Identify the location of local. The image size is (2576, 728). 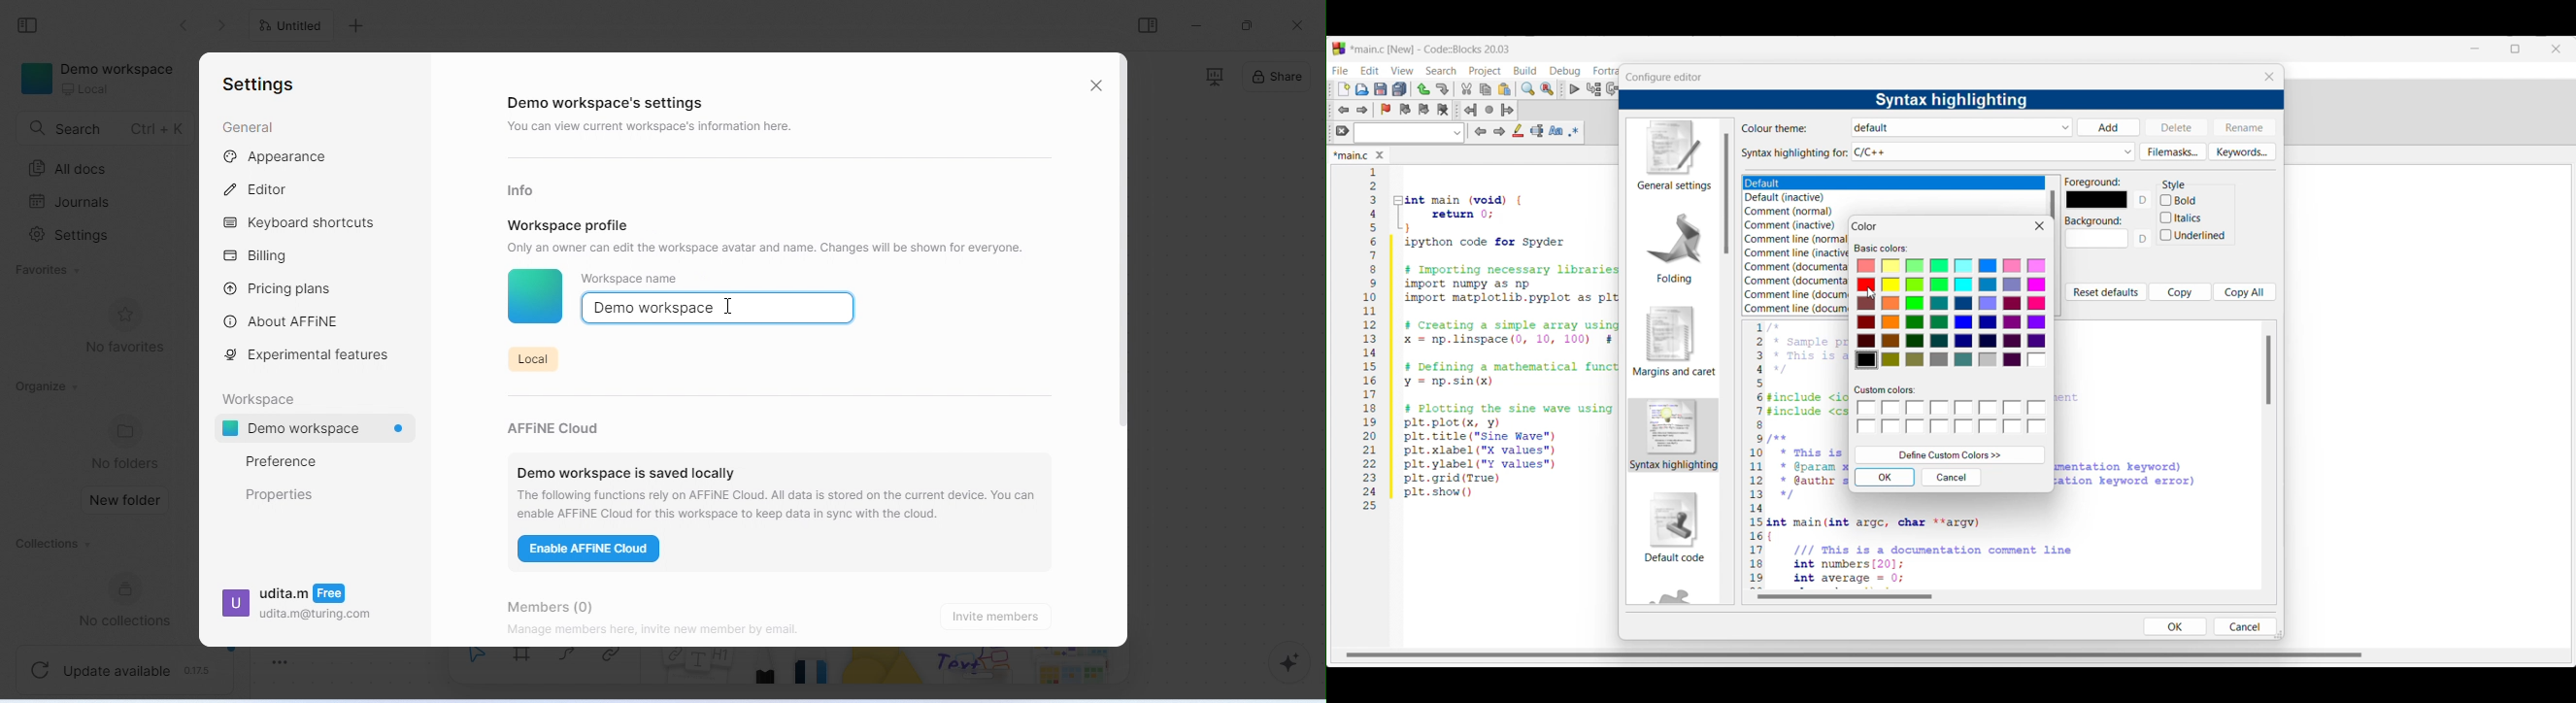
(531, 357).